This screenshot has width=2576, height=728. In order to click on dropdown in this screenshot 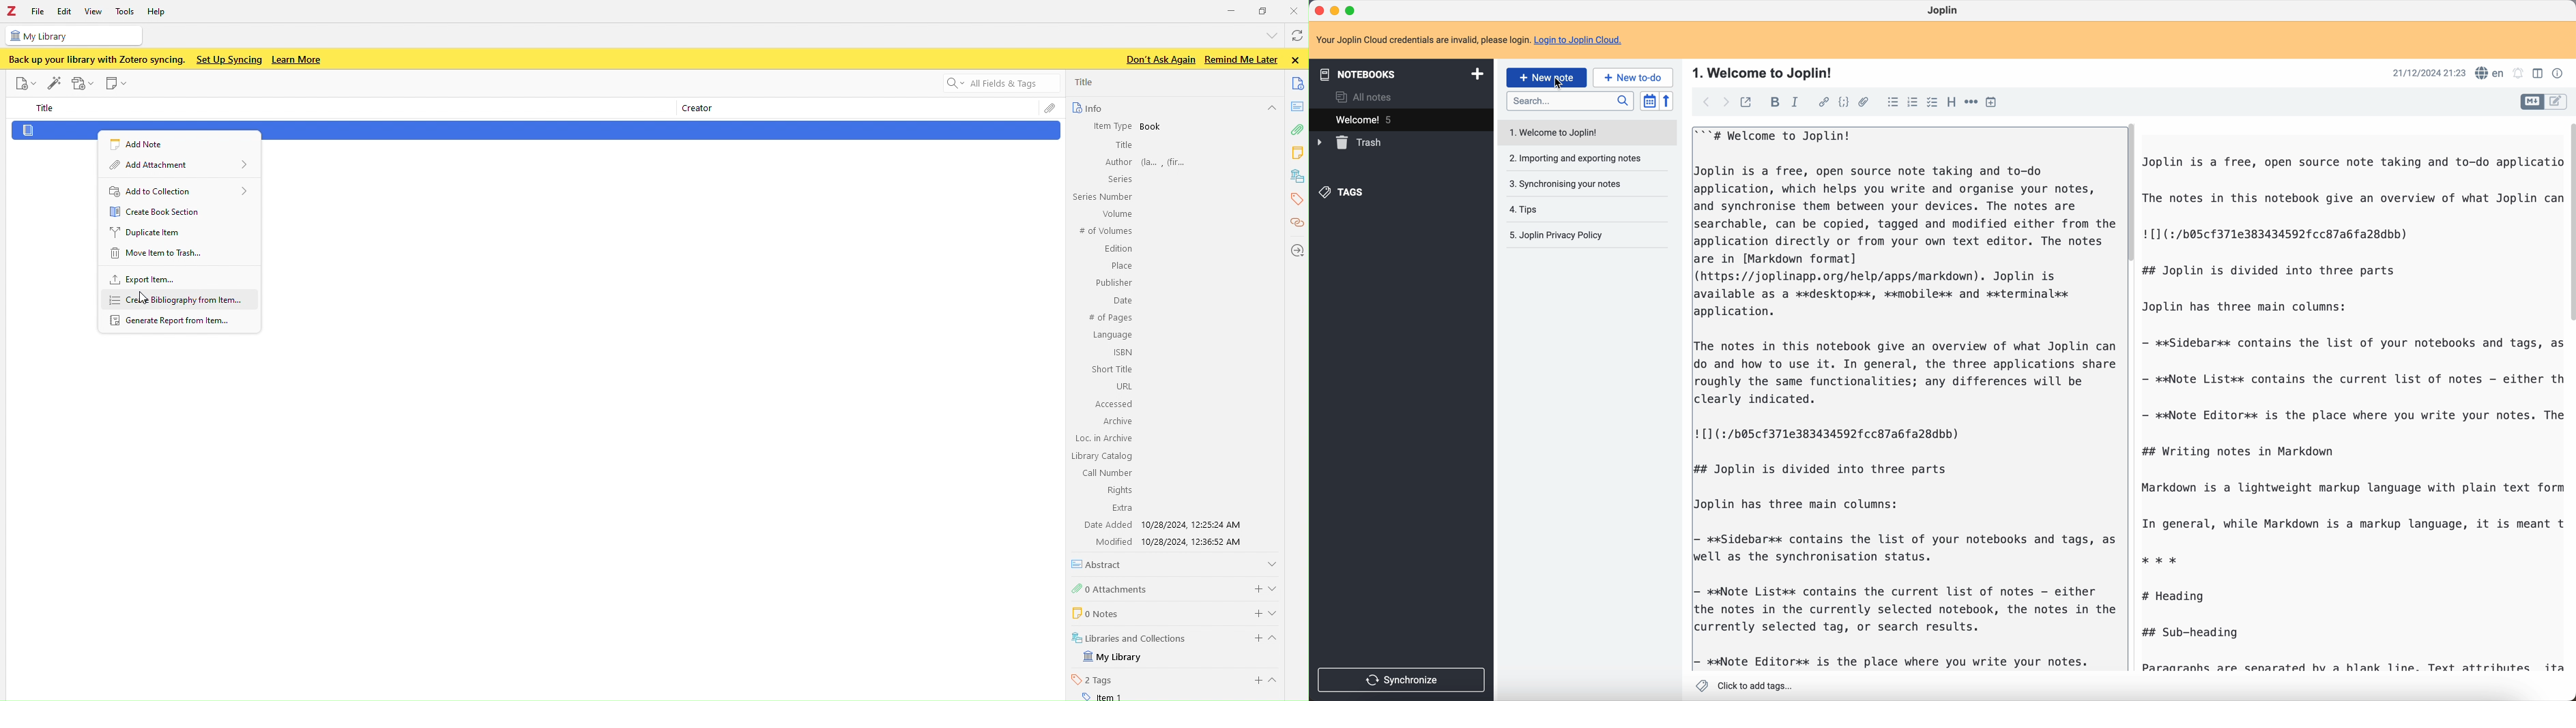, I will do `click(1269, 35)`.